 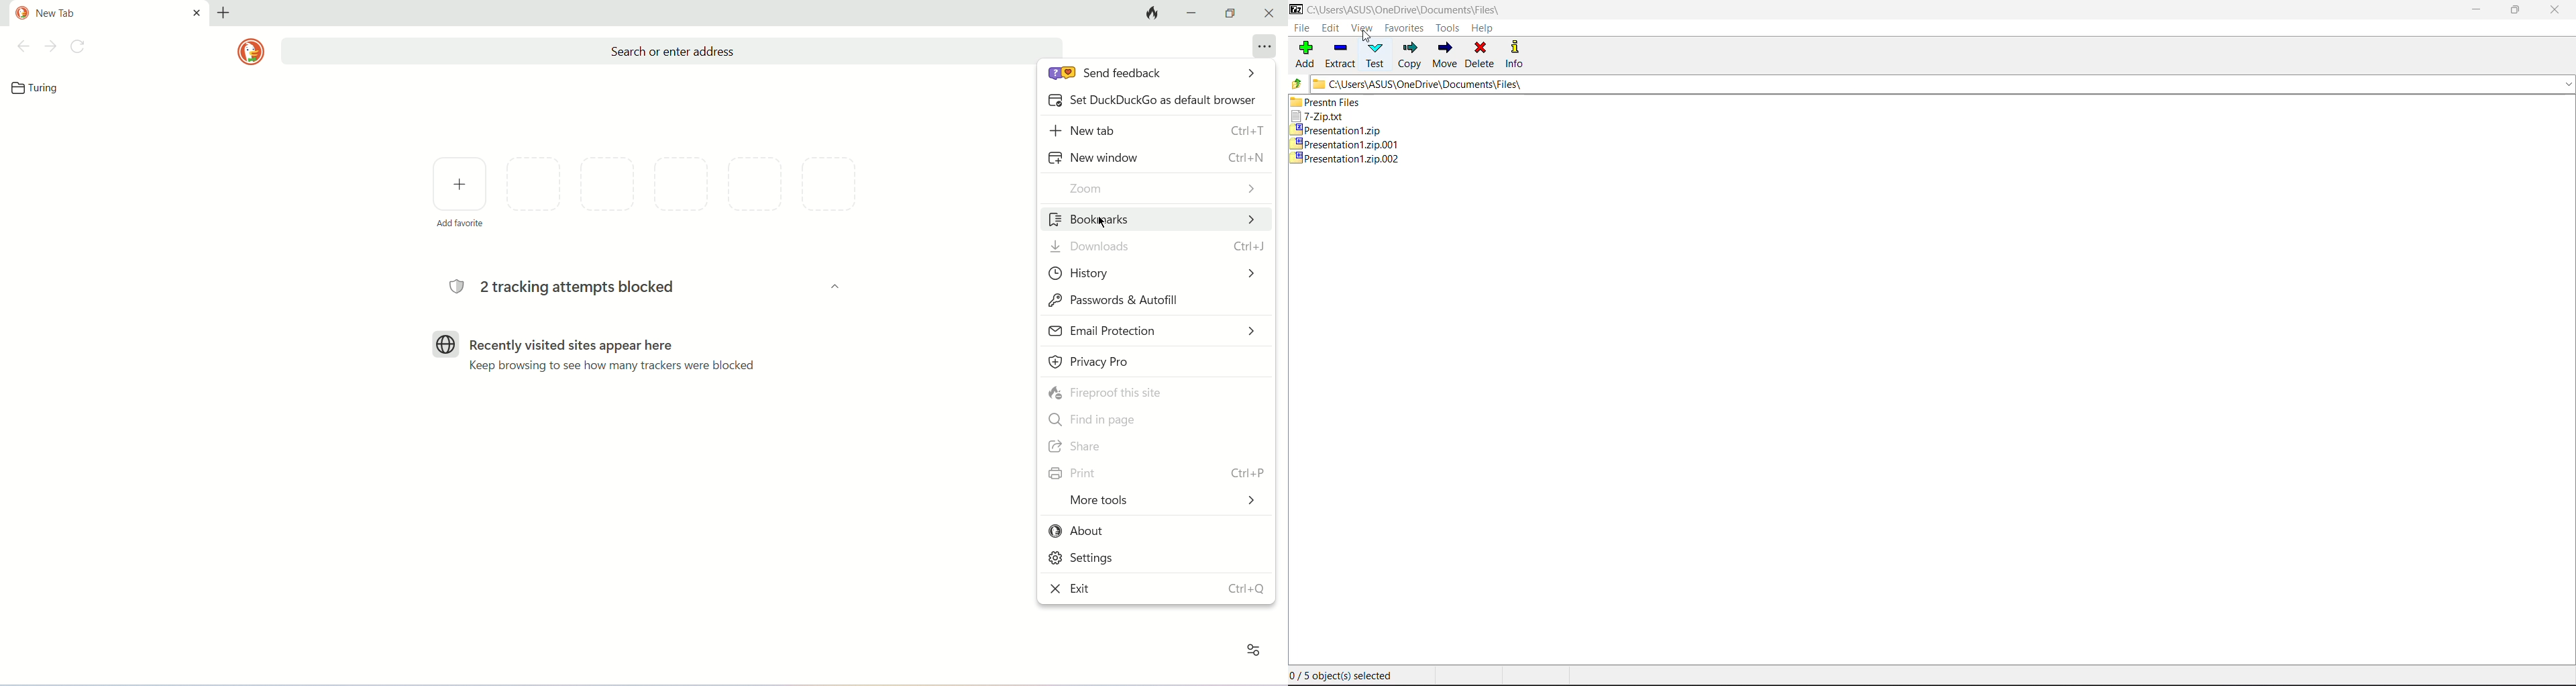 What do you see at coordinates (460, 191) in the screenshot?
I see `add favorite` at bounding box center [460, 191].